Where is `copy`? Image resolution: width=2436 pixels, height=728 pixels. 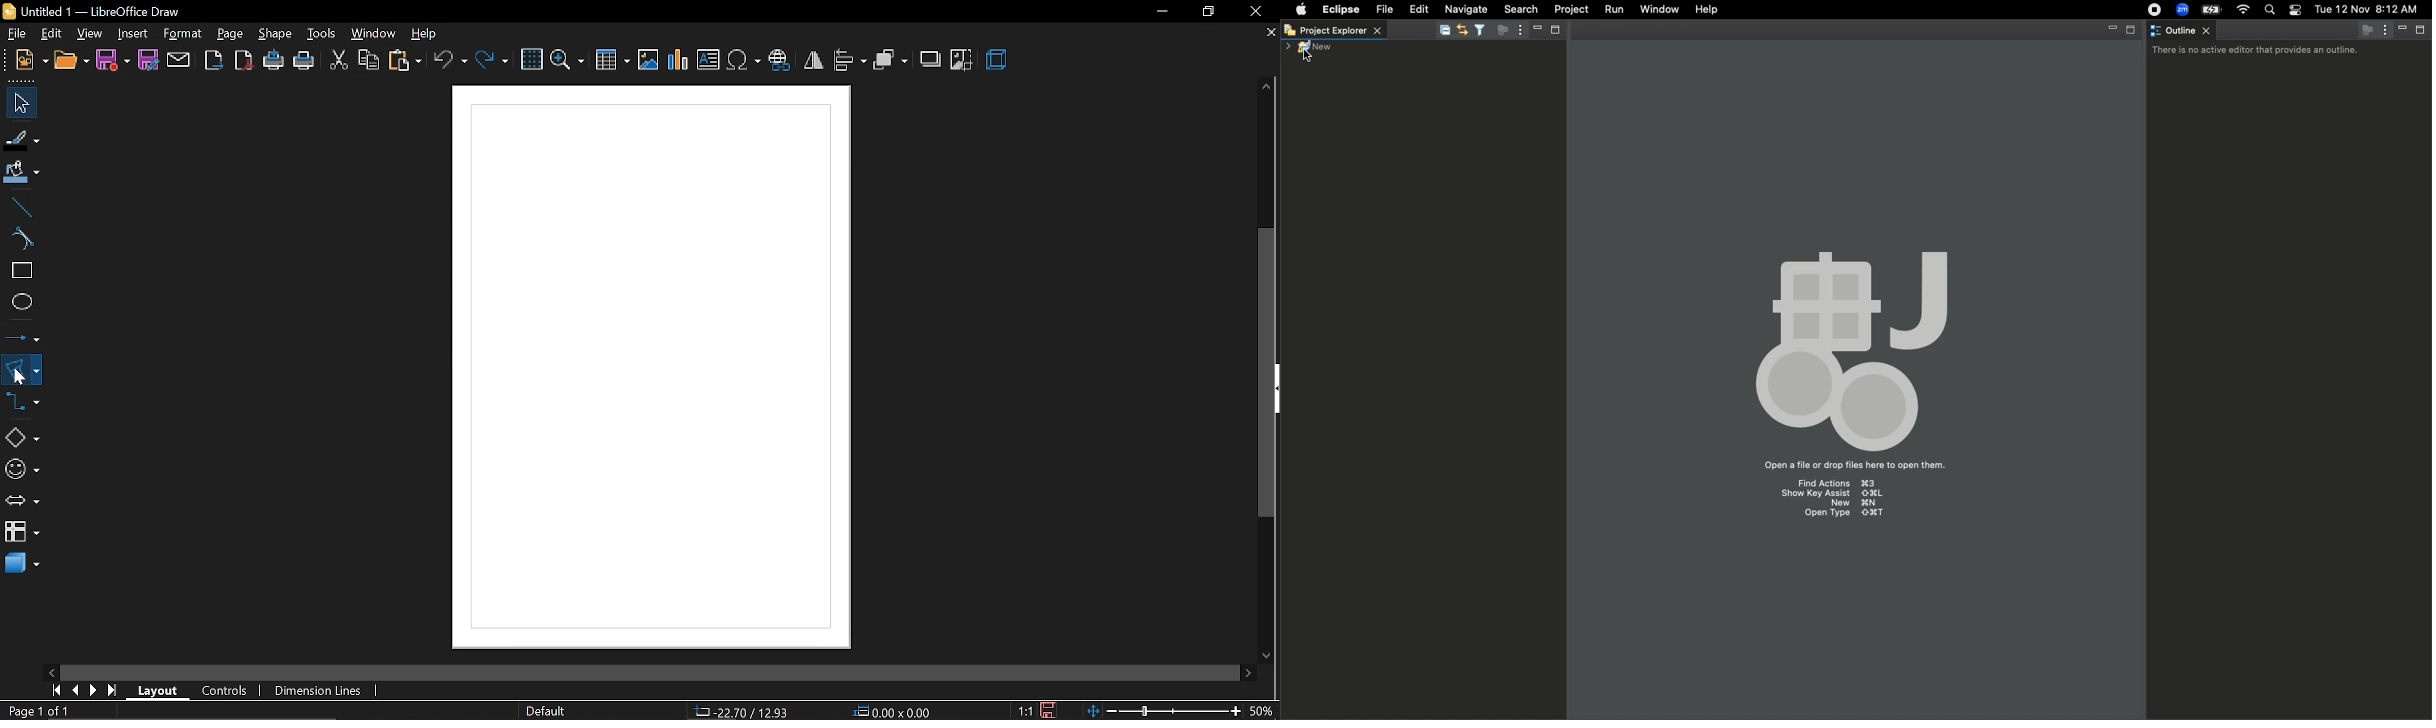
copy is located at coordinates (366, 60).